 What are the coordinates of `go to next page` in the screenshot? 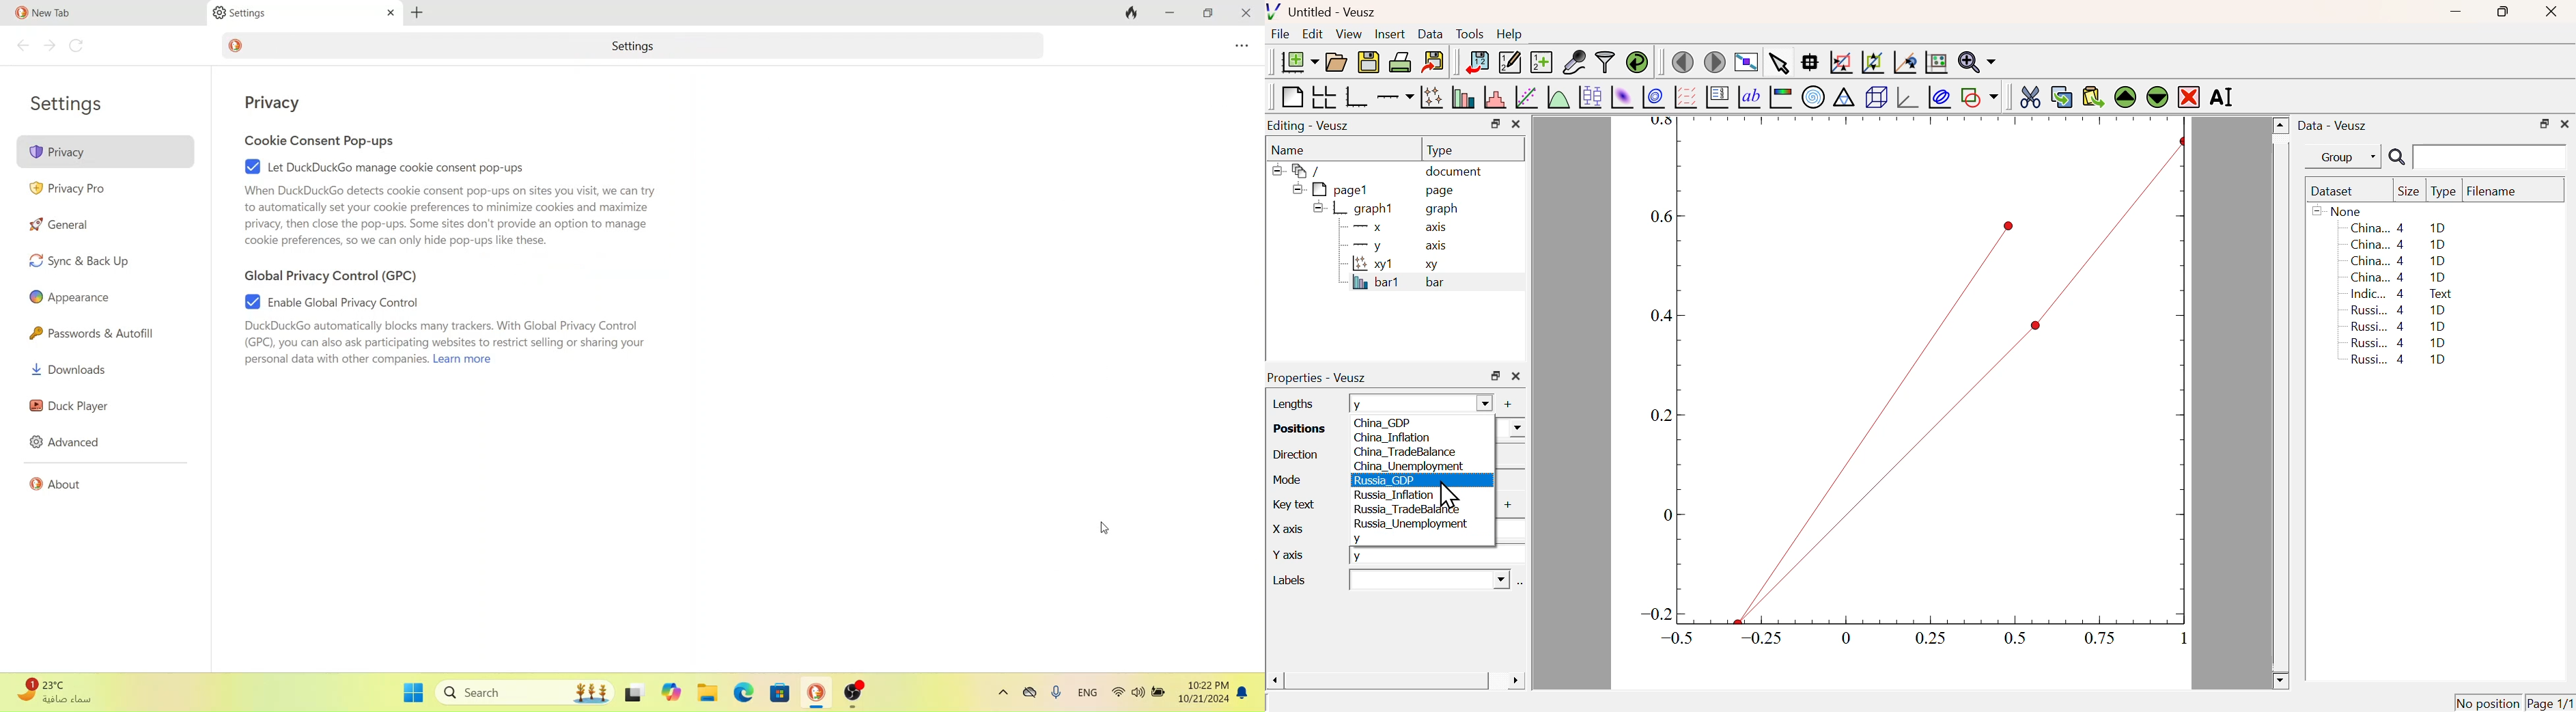 It's located at (48, 47).